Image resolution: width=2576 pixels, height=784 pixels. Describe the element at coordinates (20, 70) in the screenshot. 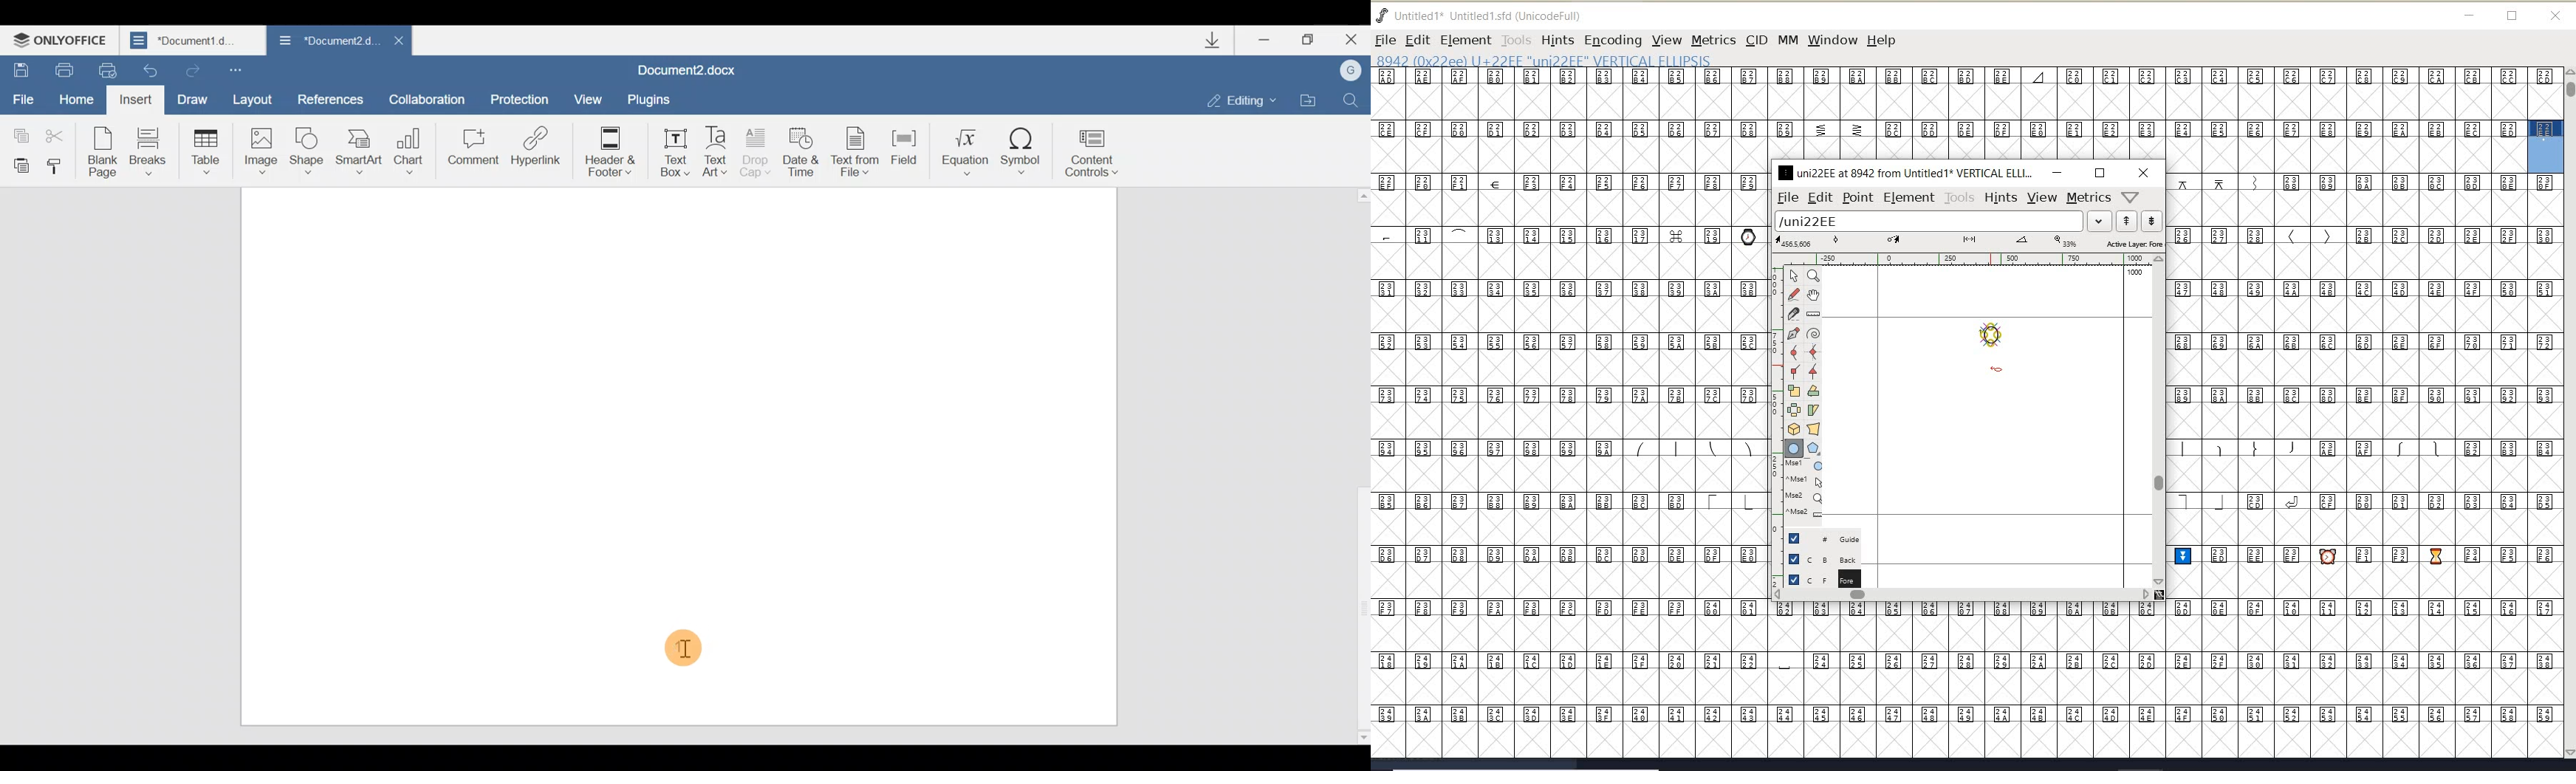

I see `Save` at that location.